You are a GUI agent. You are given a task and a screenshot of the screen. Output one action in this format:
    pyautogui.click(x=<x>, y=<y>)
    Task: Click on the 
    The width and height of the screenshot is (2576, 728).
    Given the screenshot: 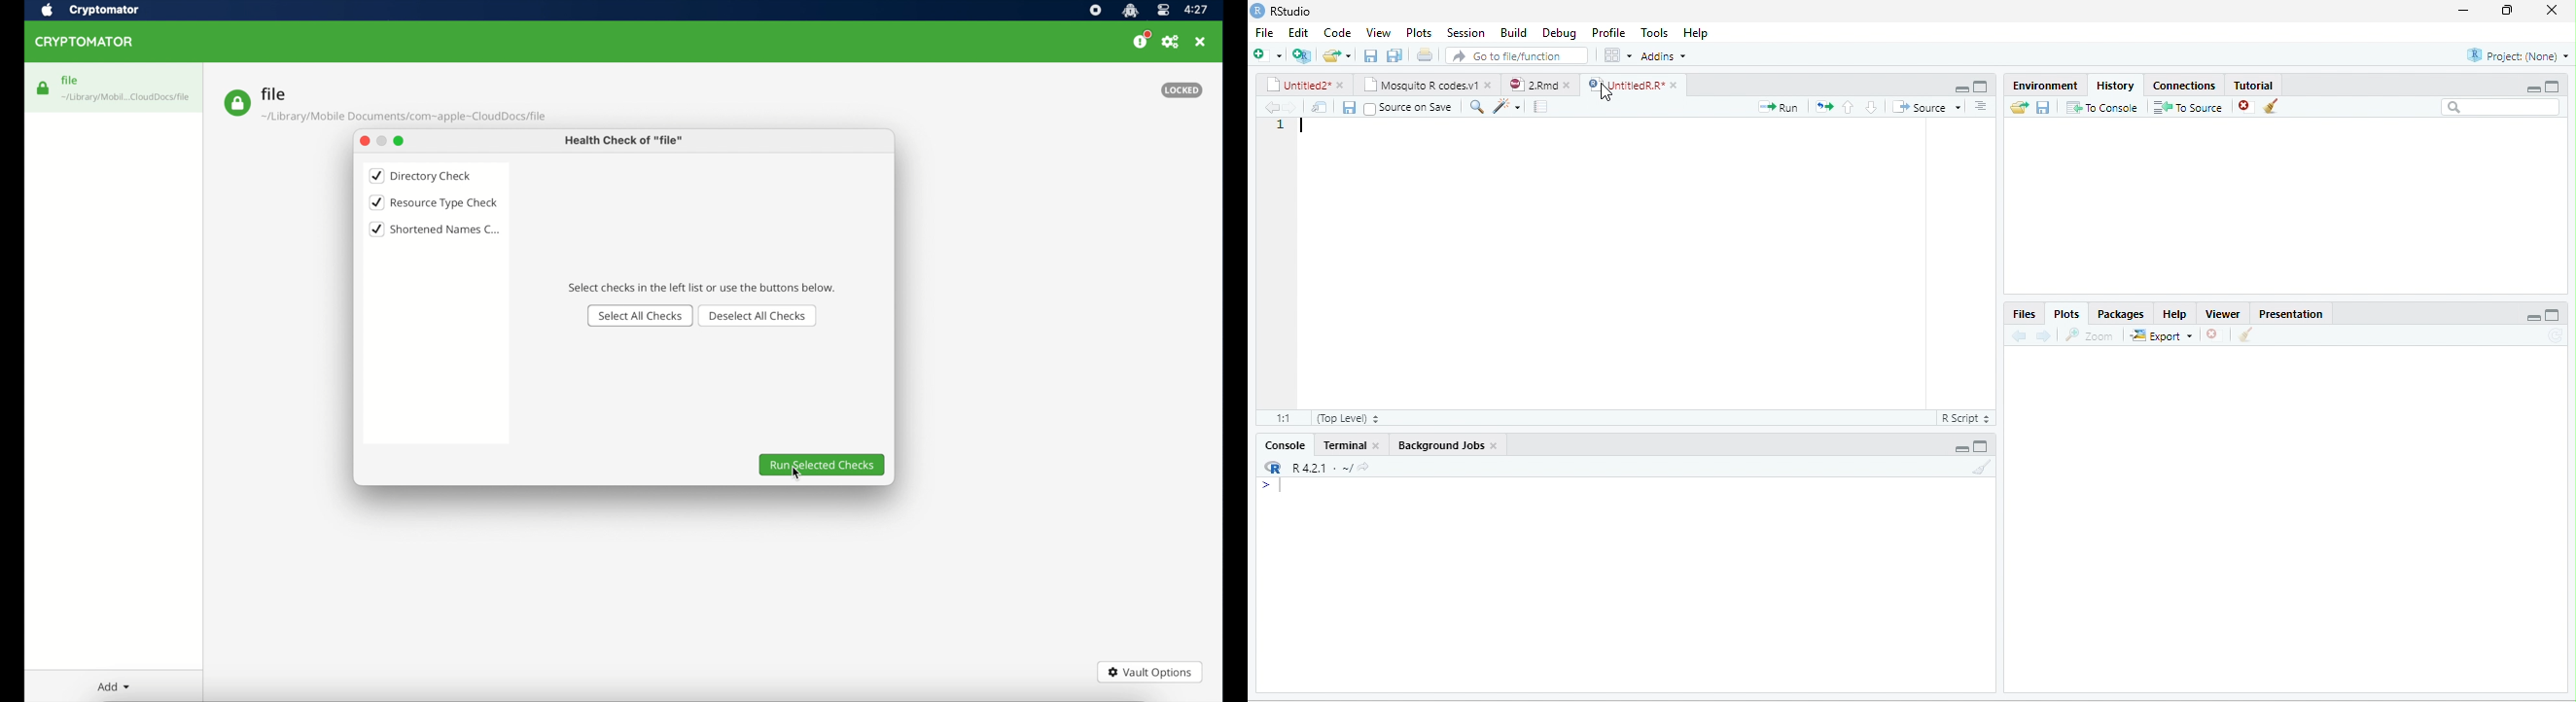 What is the action you would take?
    pyautogui.click(x=2517, y=314)
    